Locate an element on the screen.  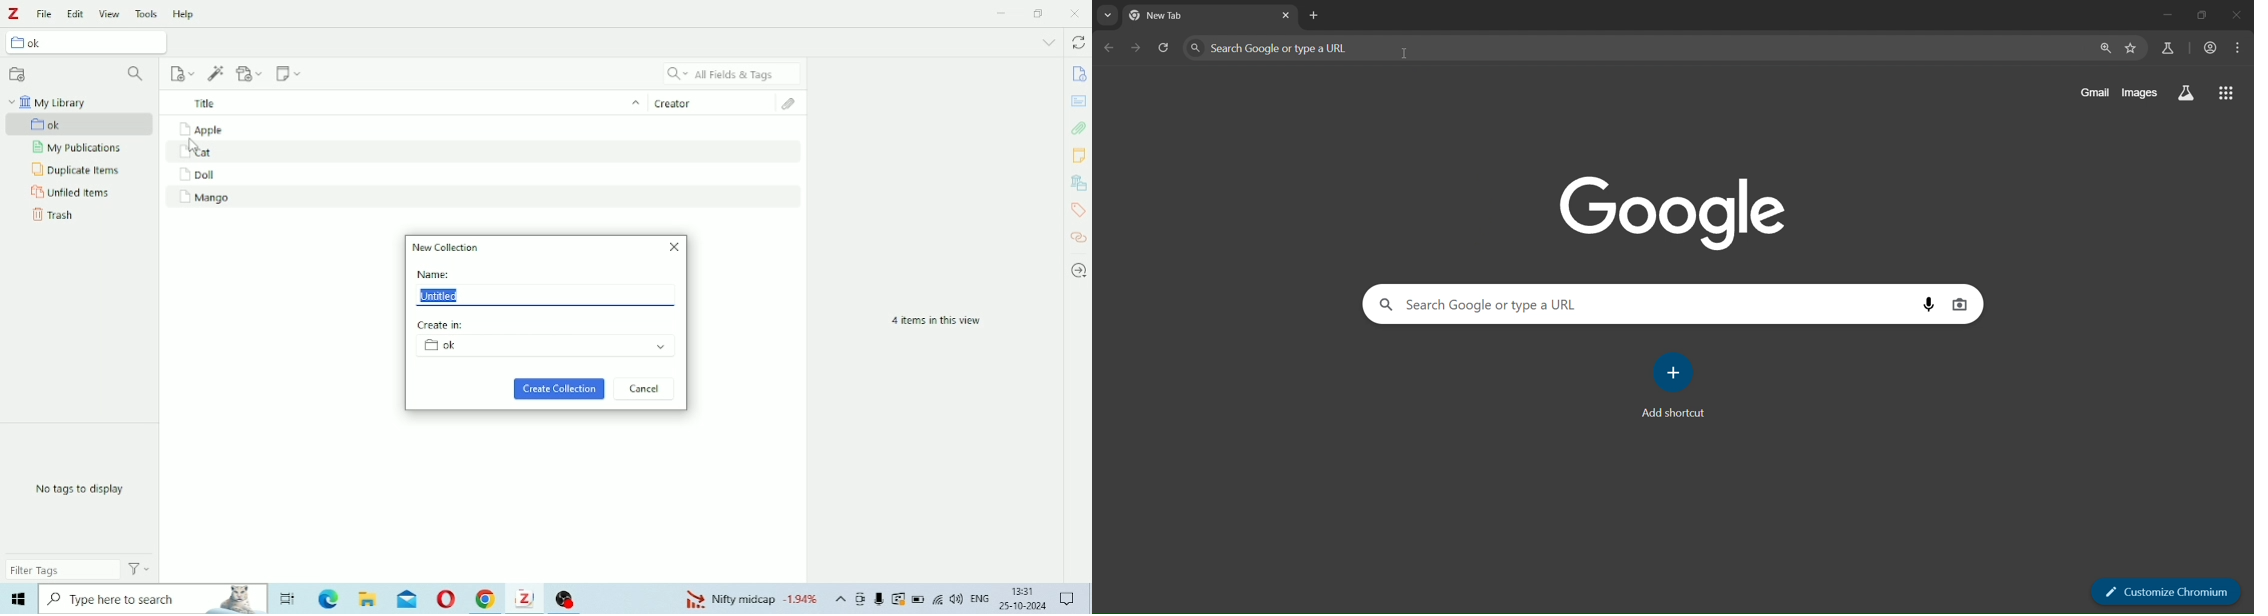
Locate is located at coordinates (1079, 271).